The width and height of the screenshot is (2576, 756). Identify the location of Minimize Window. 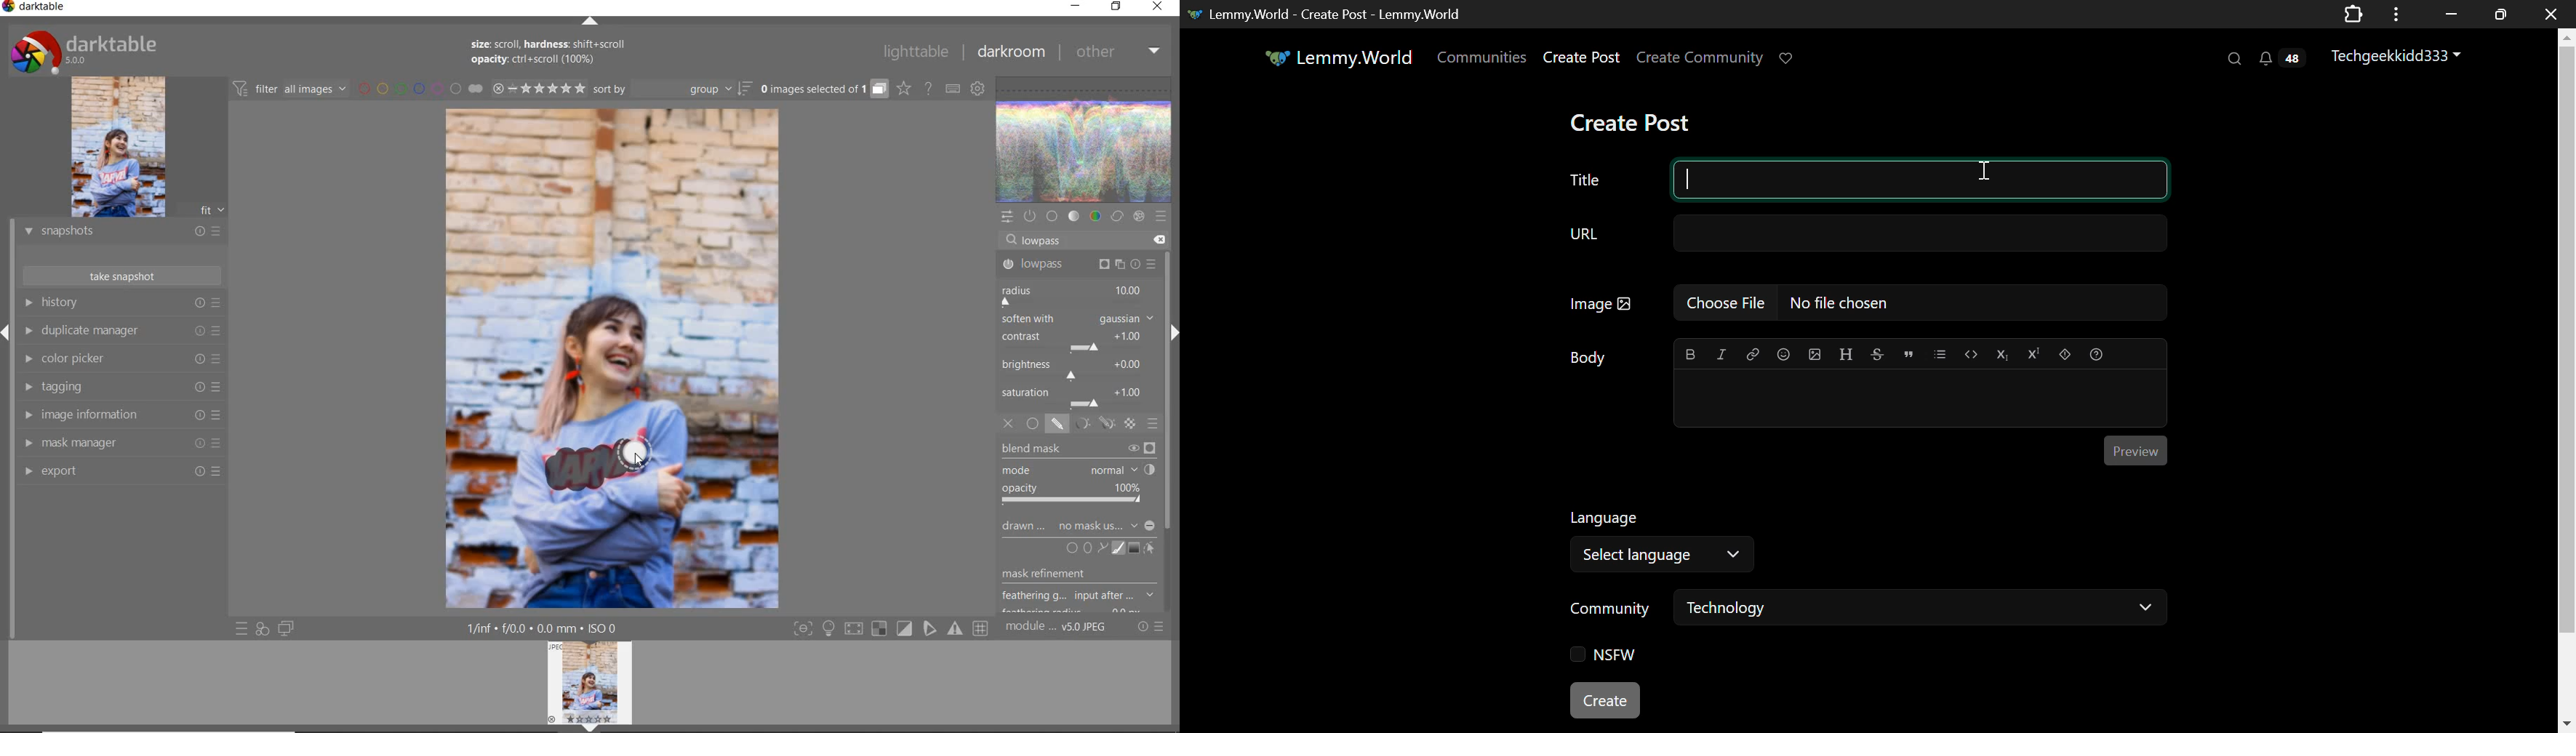
(2497, 14).